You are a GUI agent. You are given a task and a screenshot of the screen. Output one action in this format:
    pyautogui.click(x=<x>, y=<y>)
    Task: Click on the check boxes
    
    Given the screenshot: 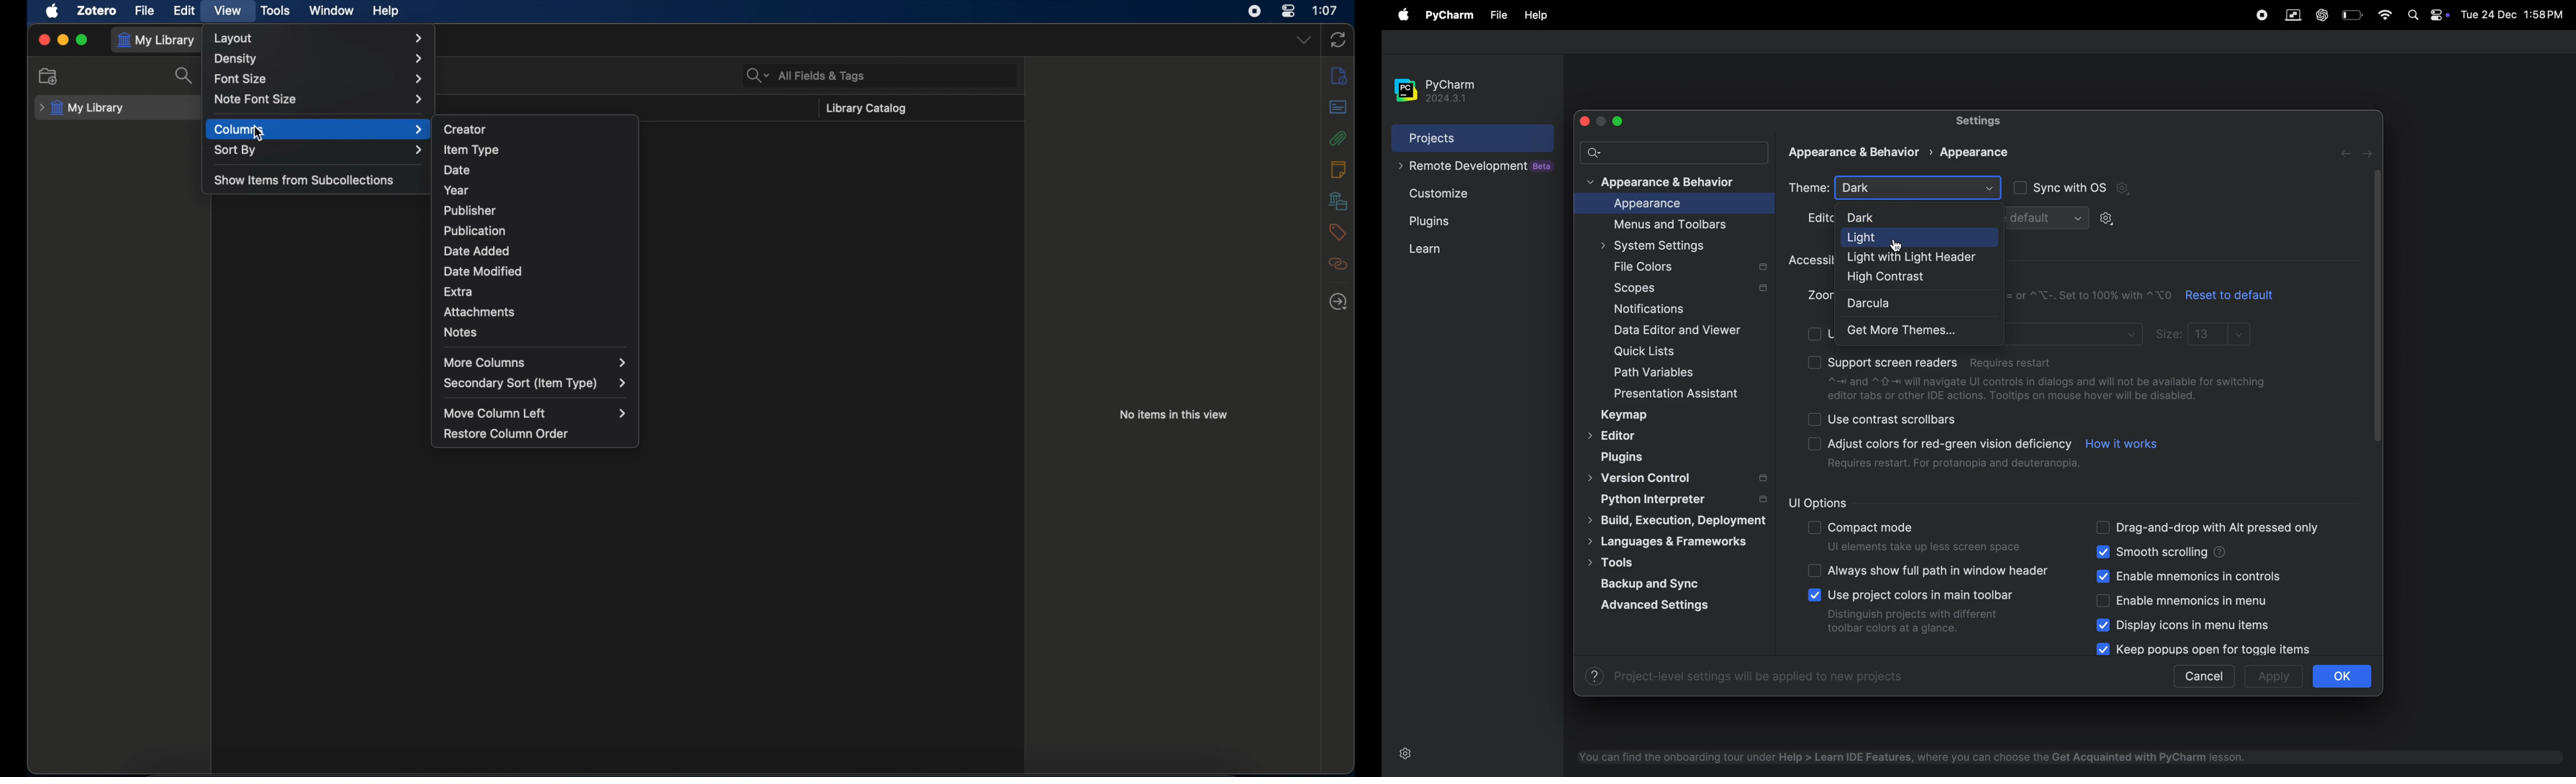 What is the action you would take?
    pyautogui.click(x=2100, y=648)
    